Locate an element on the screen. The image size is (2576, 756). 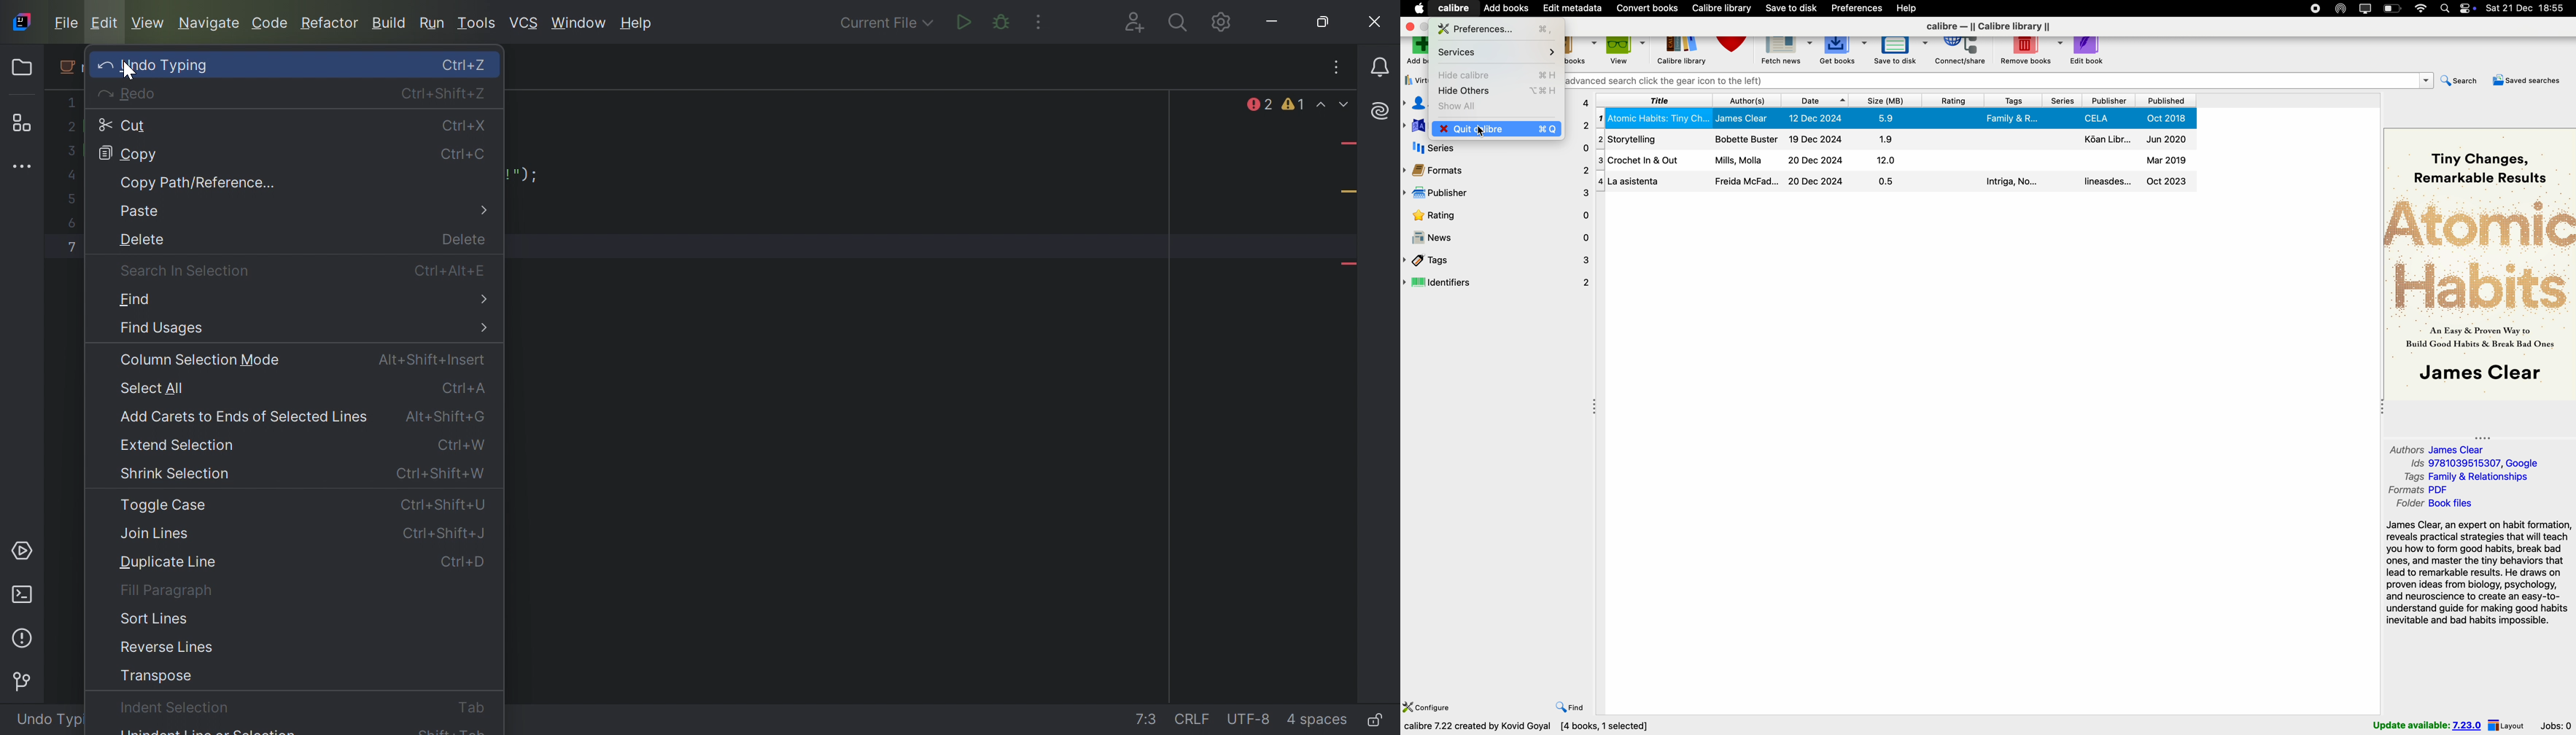
Run is located at coordinates (431, 23).